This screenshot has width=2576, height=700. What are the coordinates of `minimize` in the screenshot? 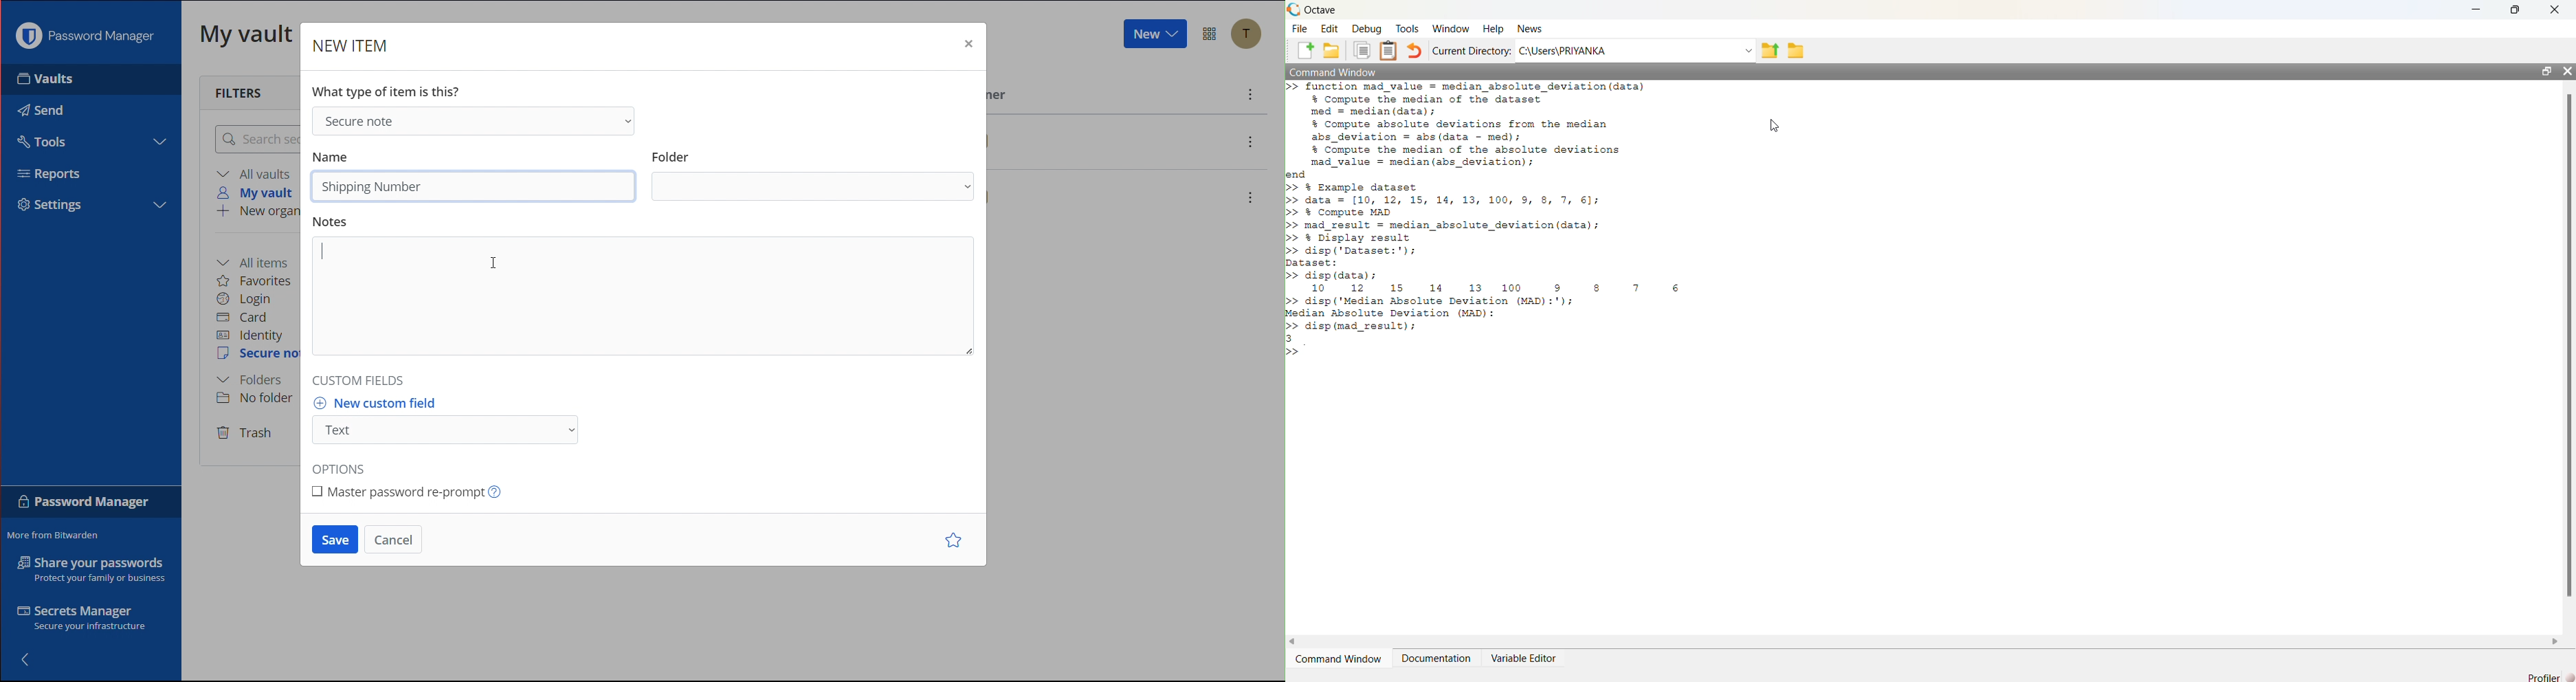 It's located at (2477, 10).